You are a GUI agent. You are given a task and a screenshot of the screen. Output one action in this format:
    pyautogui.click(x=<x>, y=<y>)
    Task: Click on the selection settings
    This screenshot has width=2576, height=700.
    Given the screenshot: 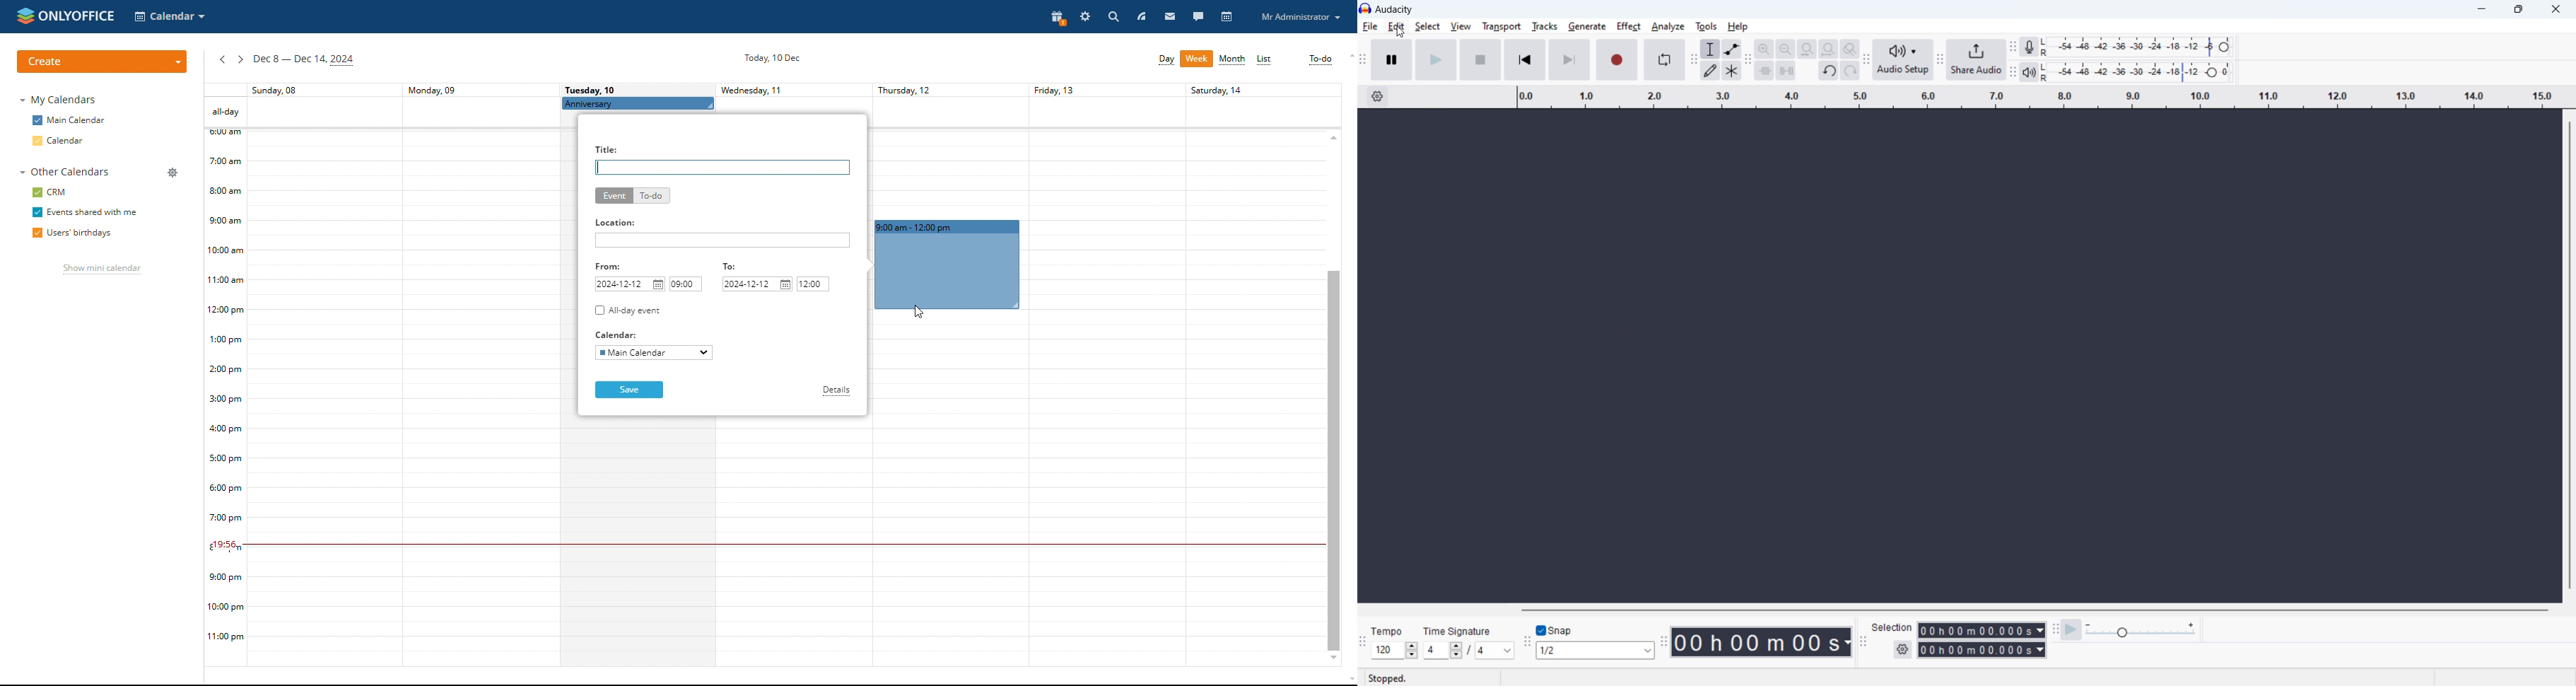 What is the action you would take?
    pyautogui.click(x=1902, y=650)
    